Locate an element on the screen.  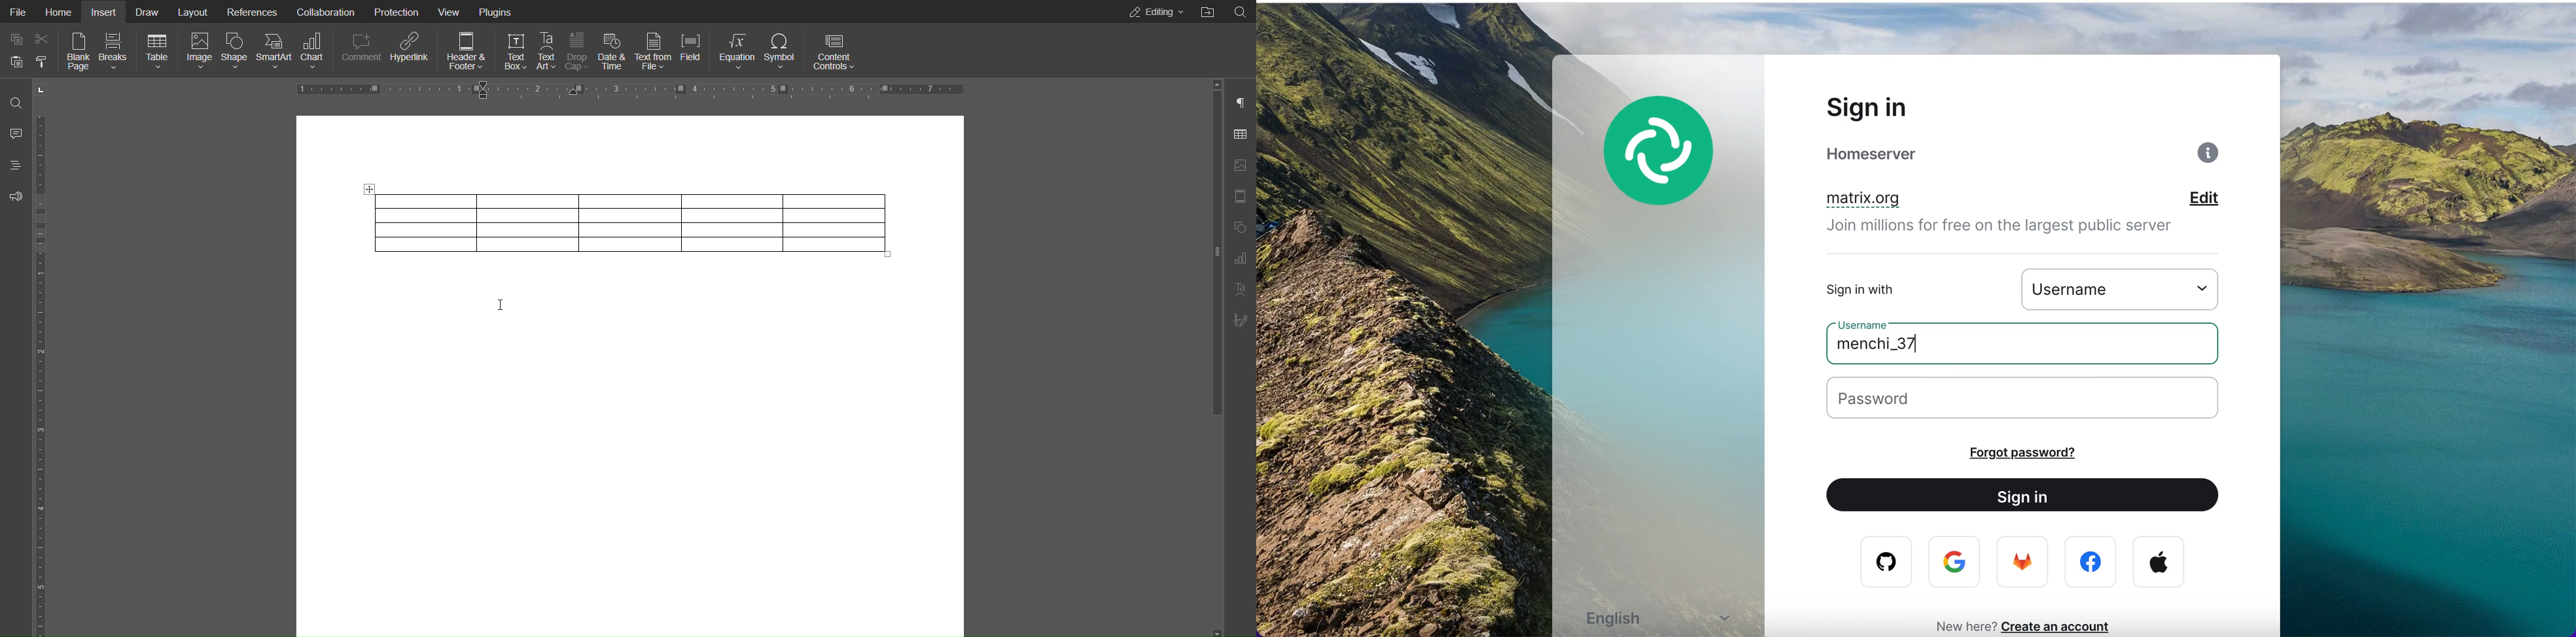
apple logo is located at coordinates (2159, 562).